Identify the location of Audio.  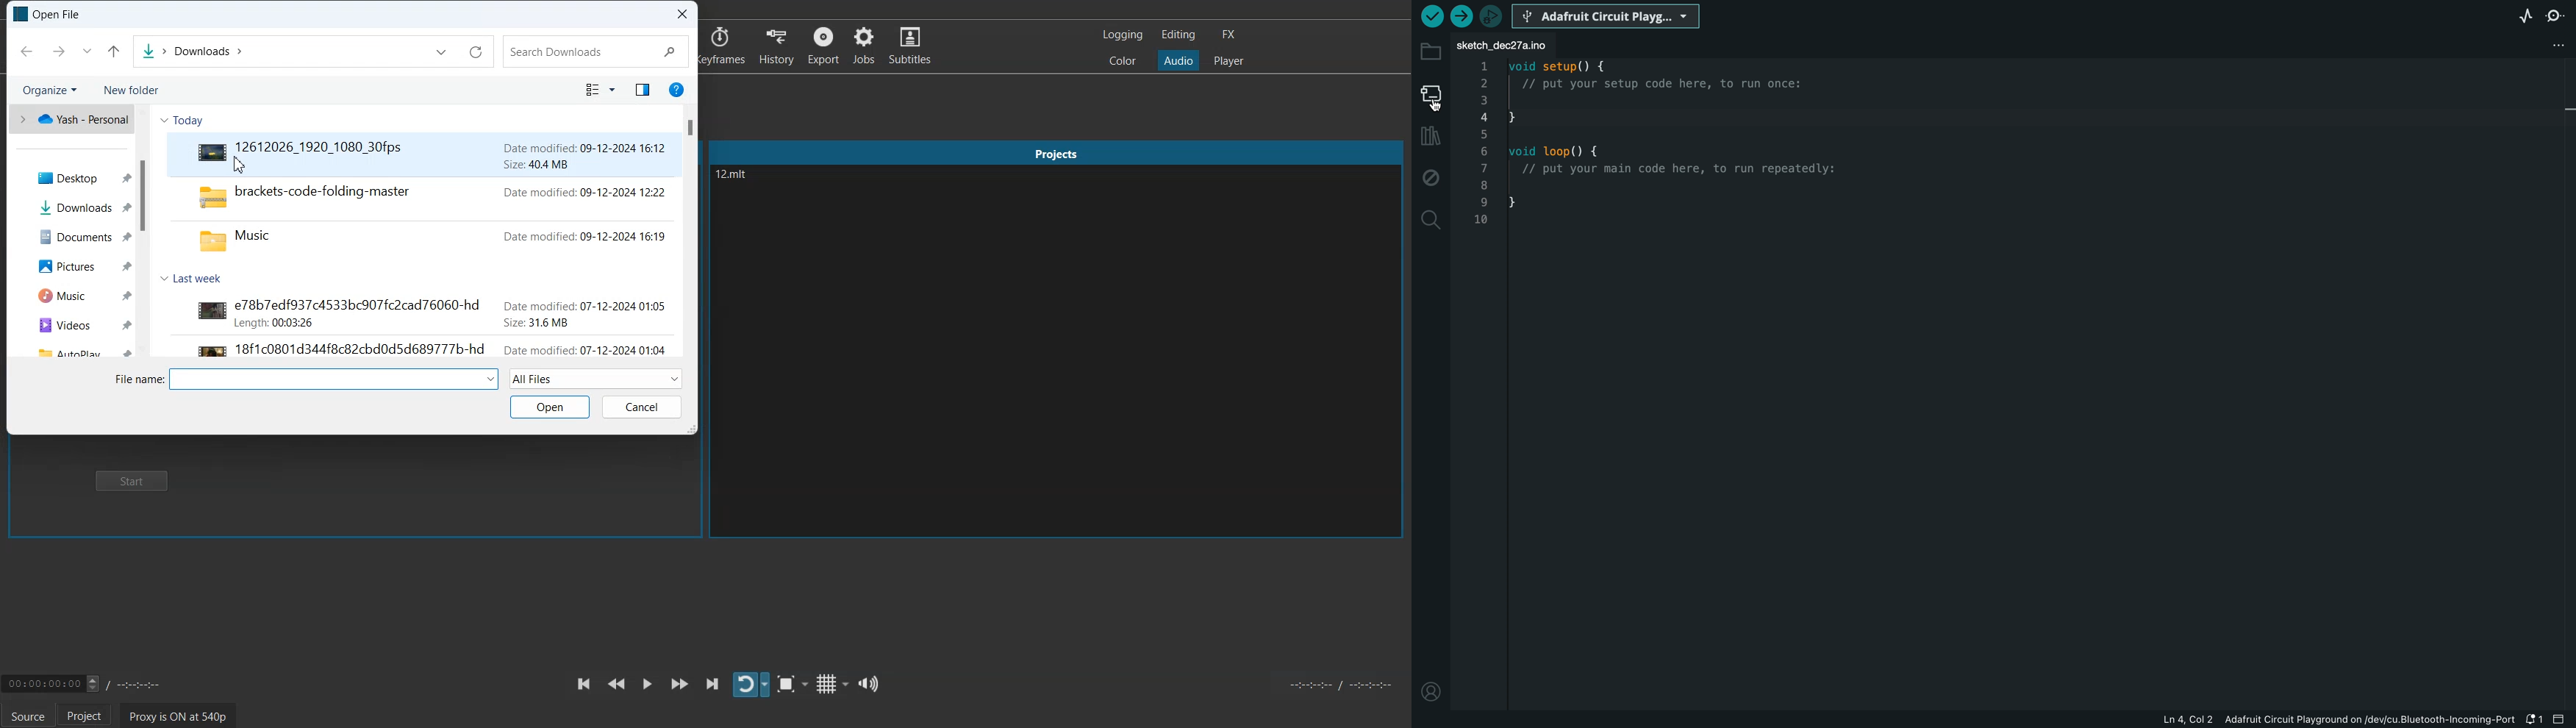
(1178, 60).